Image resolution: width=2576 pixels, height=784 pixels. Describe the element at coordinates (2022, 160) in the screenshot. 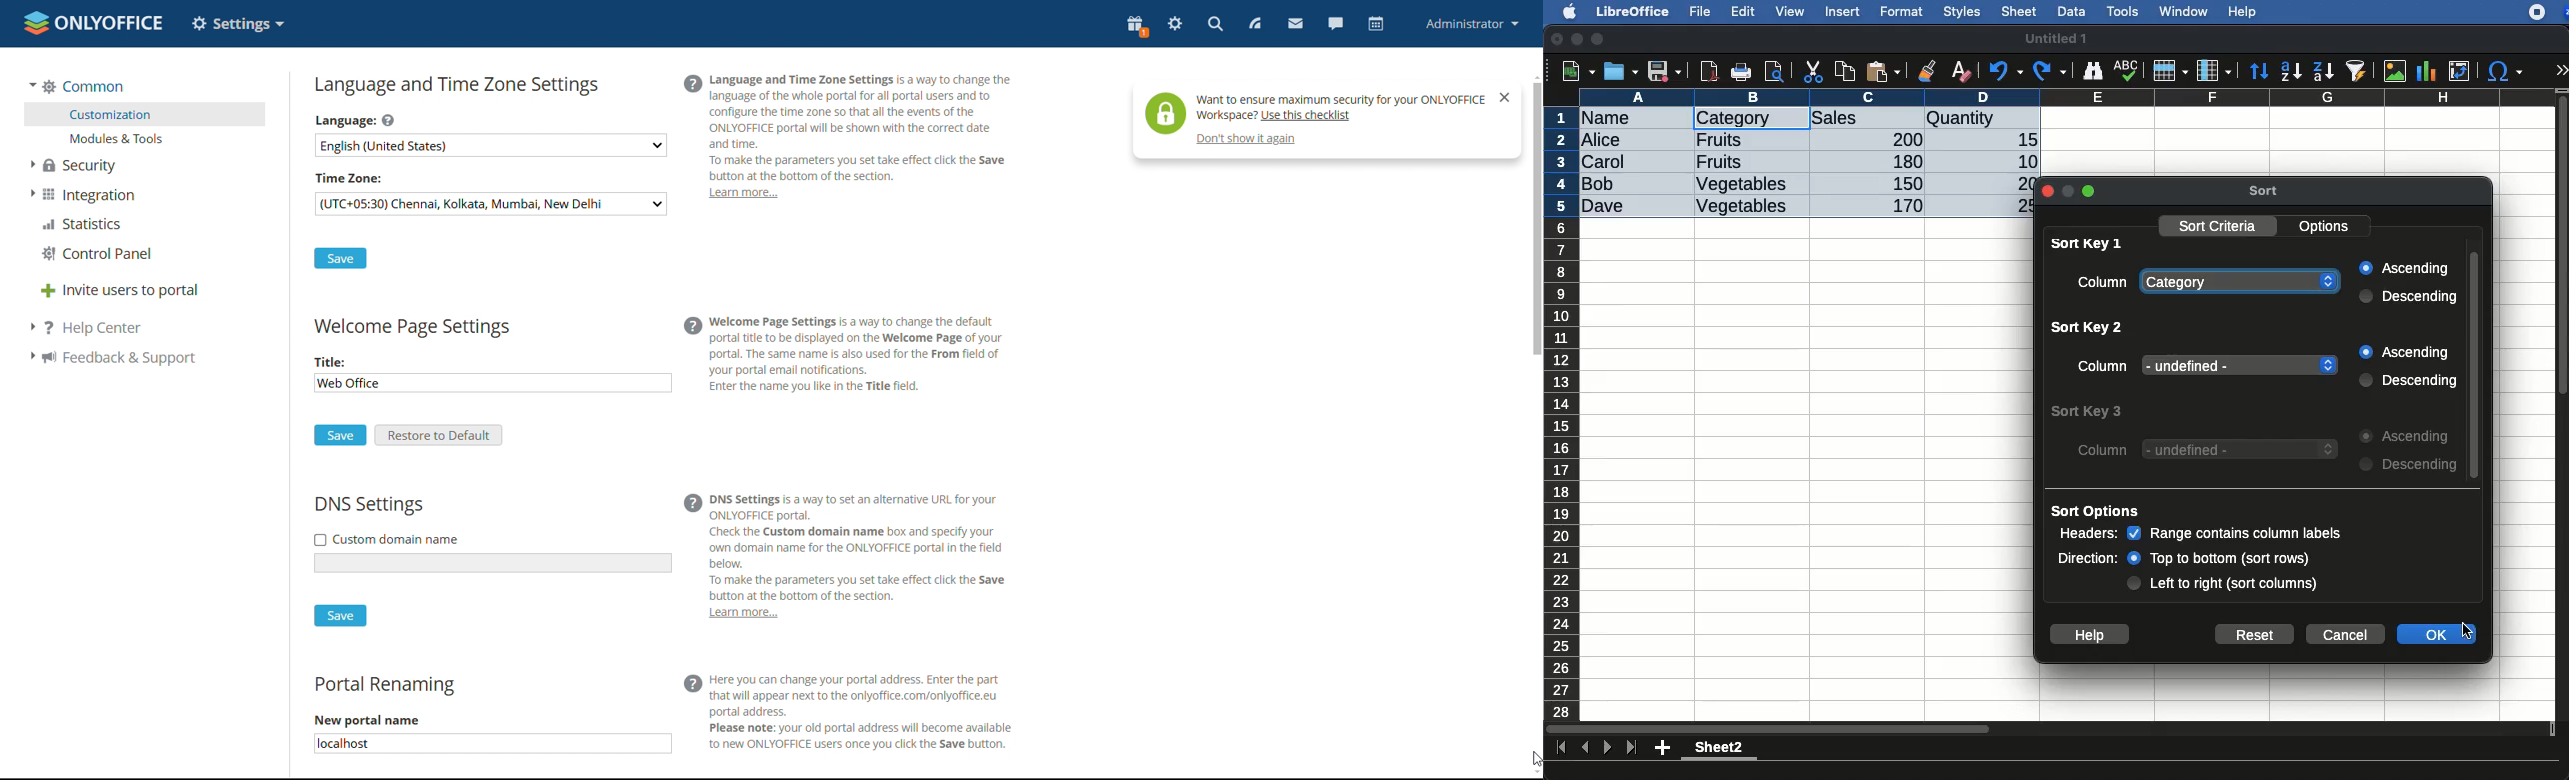

I see `10` at that location.